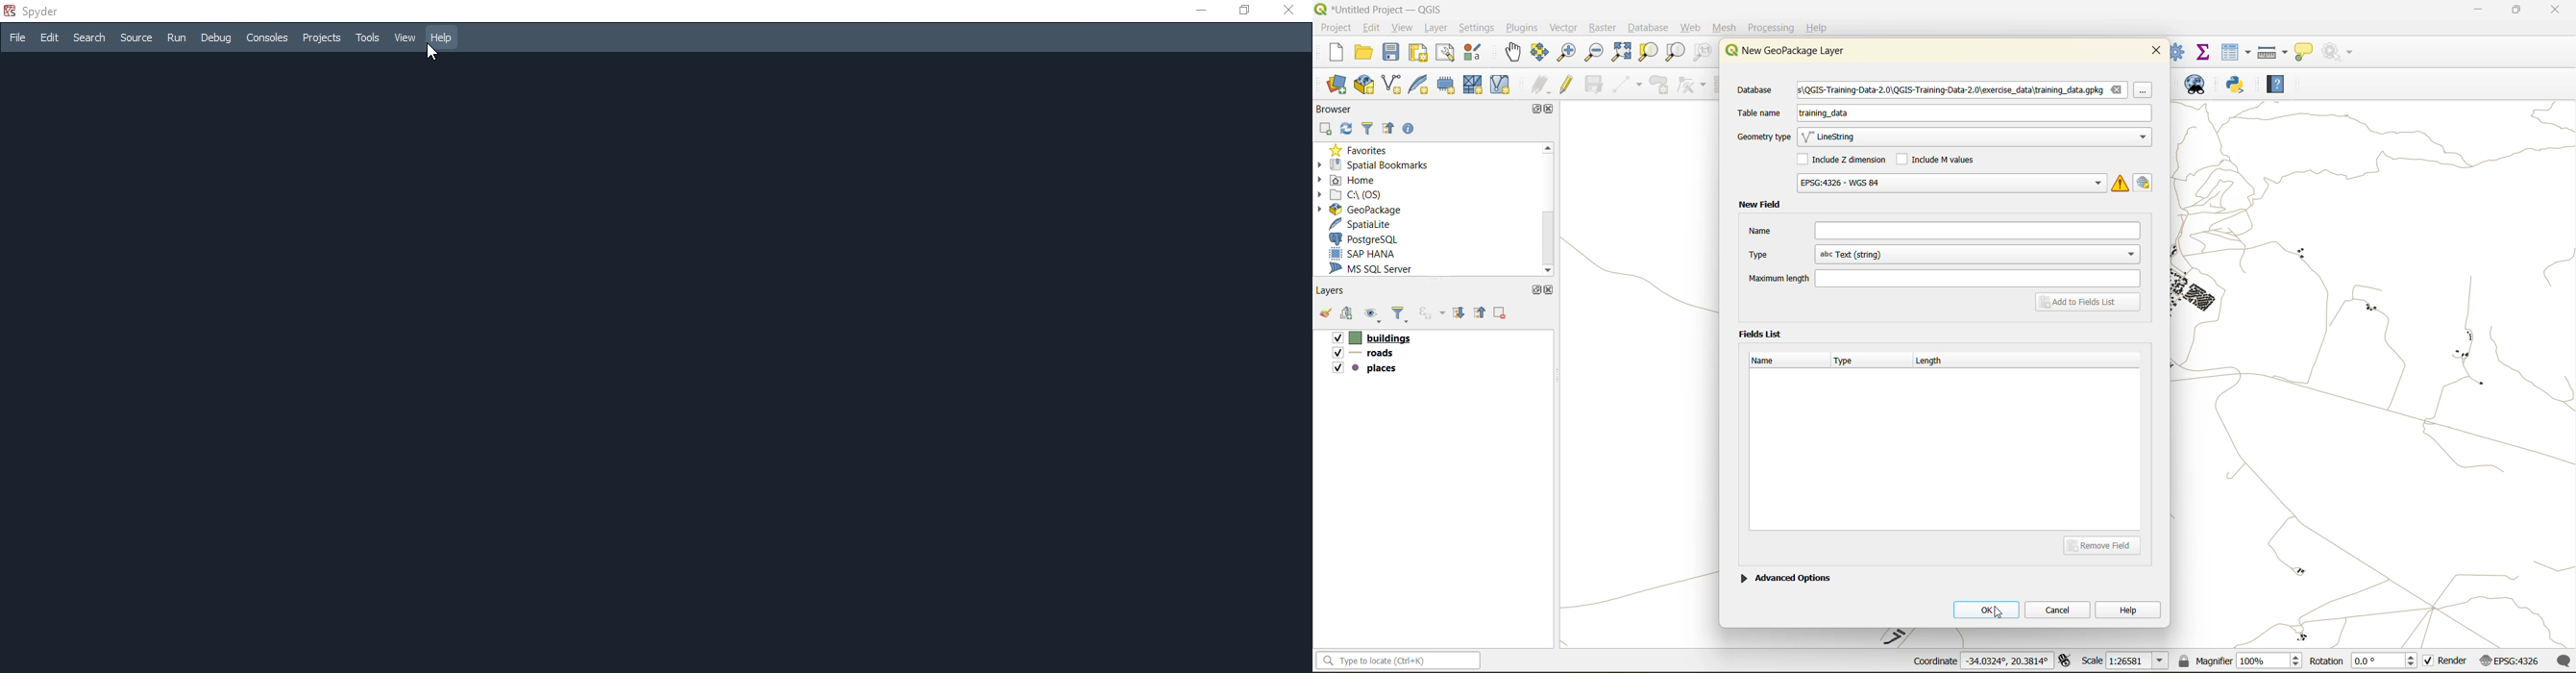 This screenshot has width=2576, height=700. I want to click on minimize, so click(2474, 12).